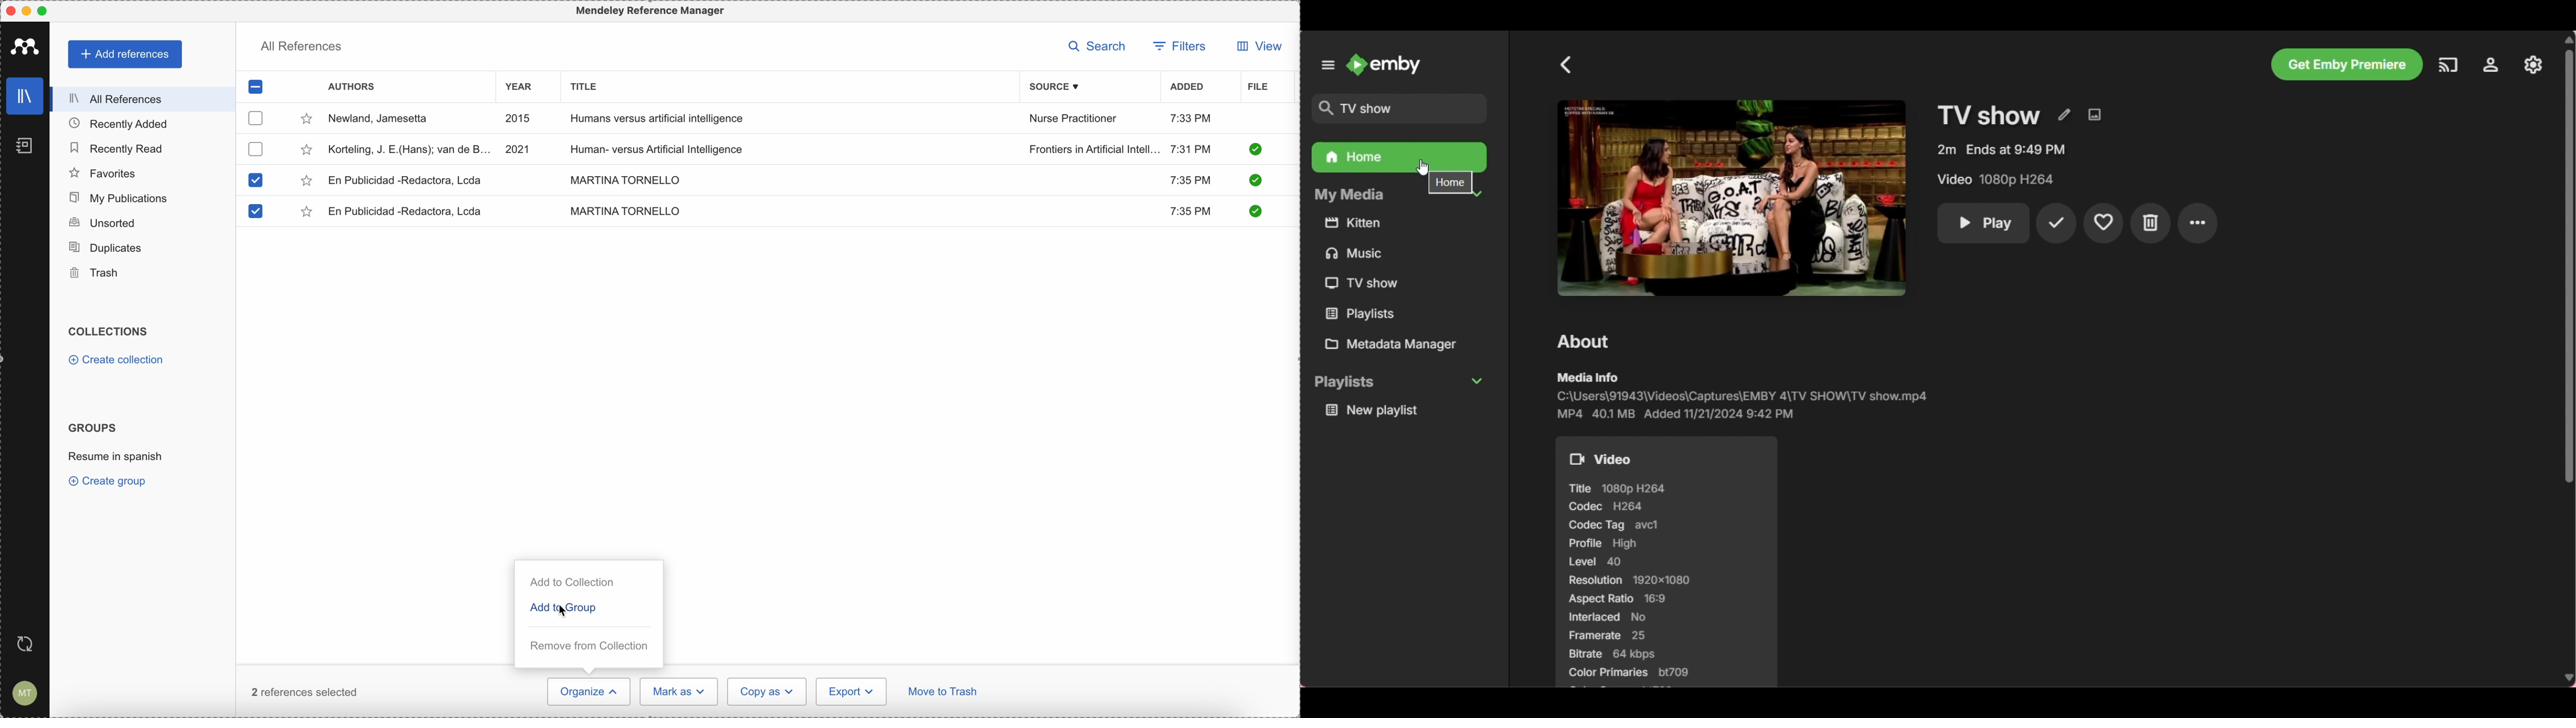 This screenshot has height=728, width=2576. Describe the element at coordinates (2151, 223) in the screenshot. I see `Delete` at that location.